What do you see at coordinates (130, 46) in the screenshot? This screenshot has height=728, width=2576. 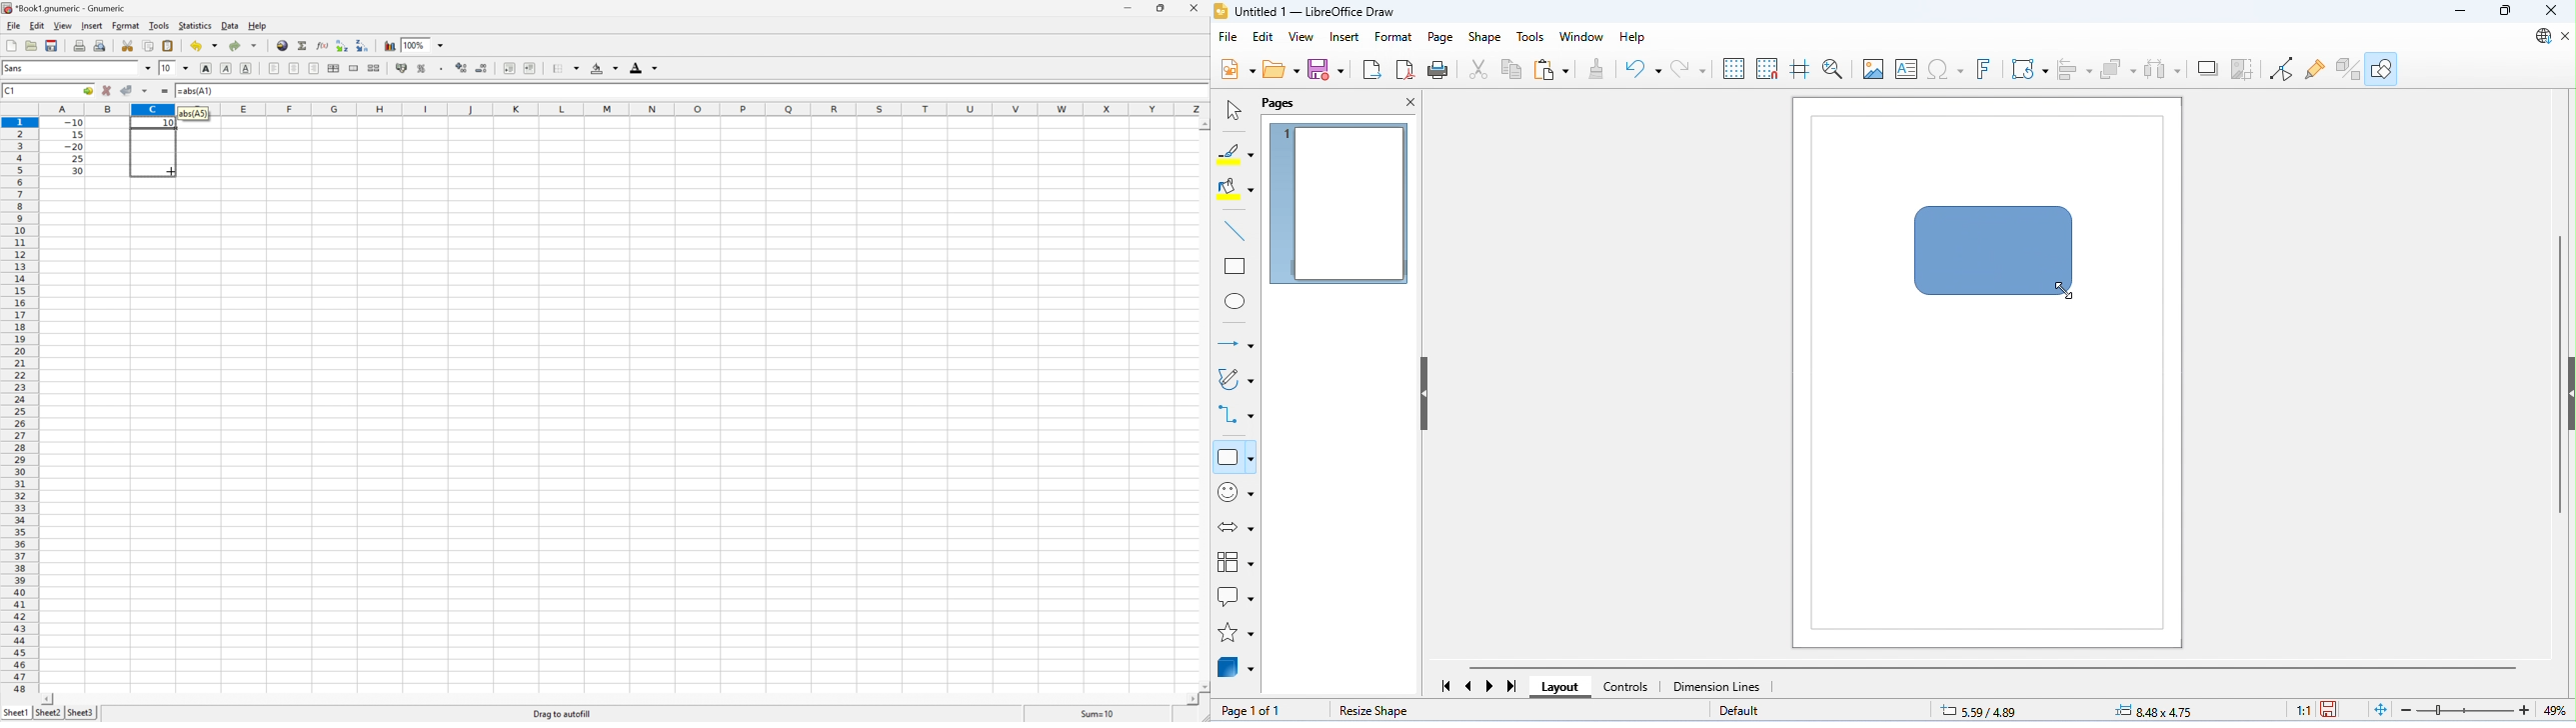 I see `Cut the selection` at bounding box center [130, 46].